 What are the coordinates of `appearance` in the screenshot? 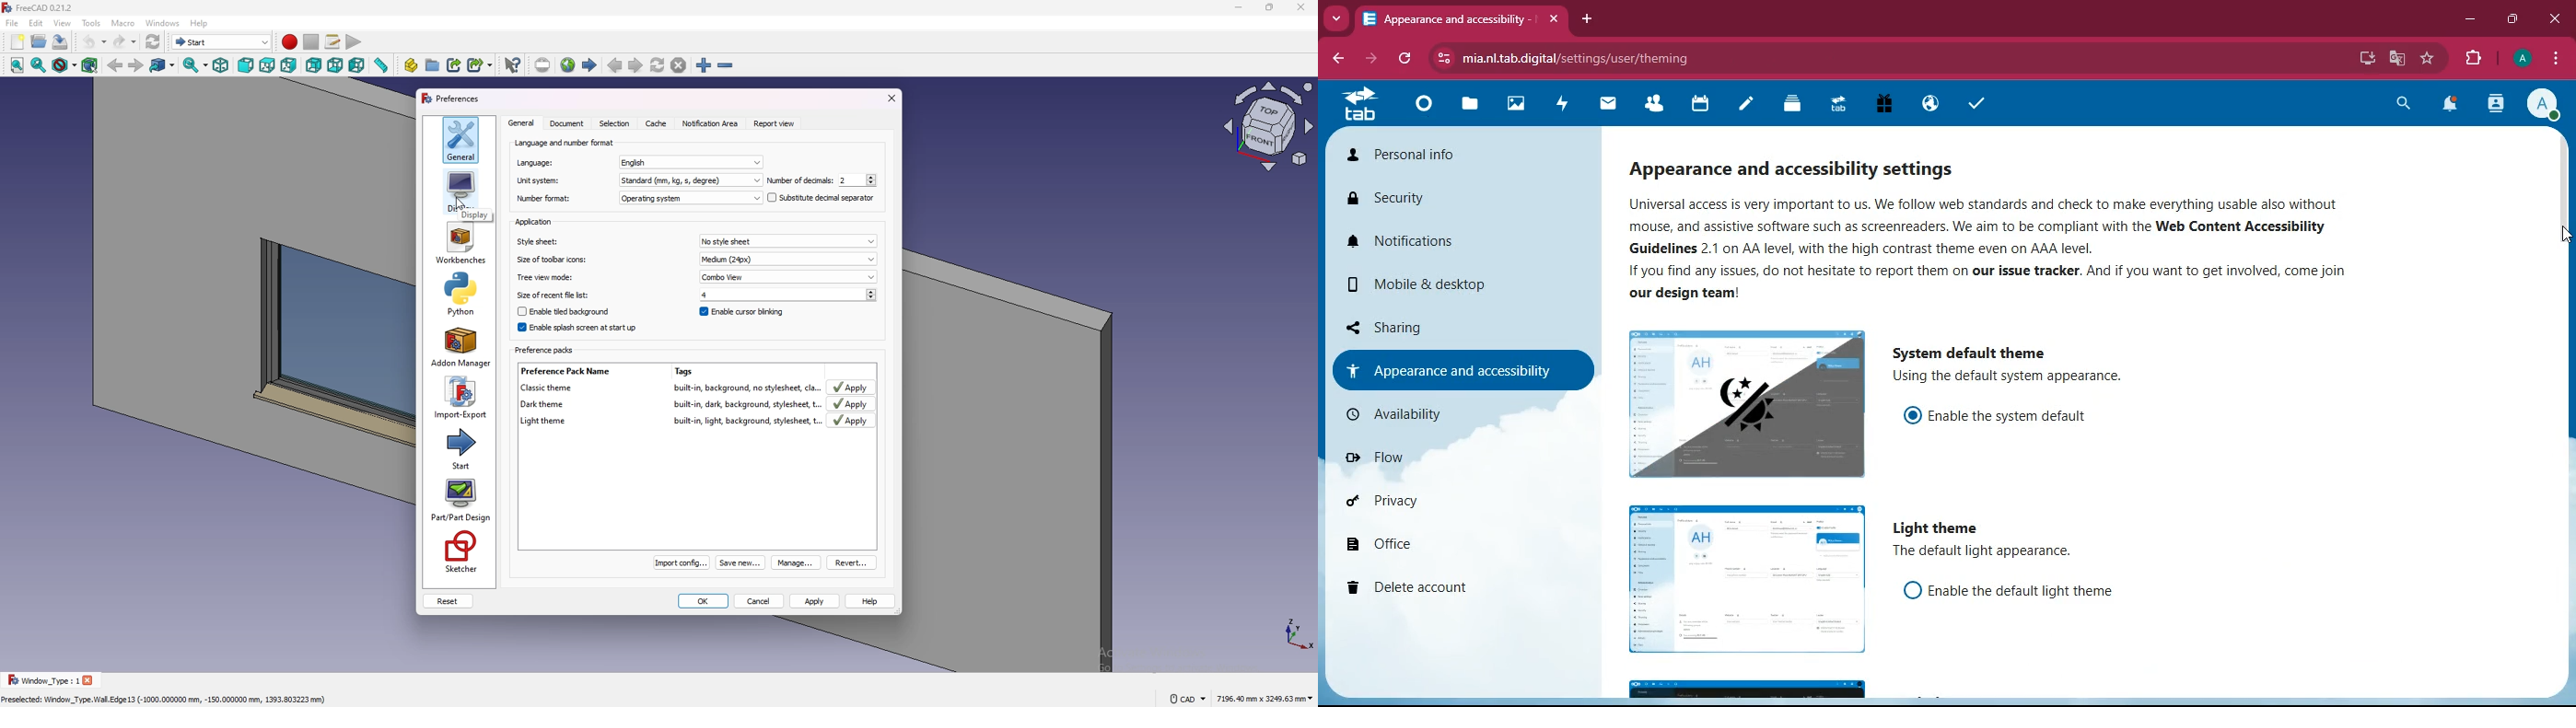 It's located at (1465, 369).